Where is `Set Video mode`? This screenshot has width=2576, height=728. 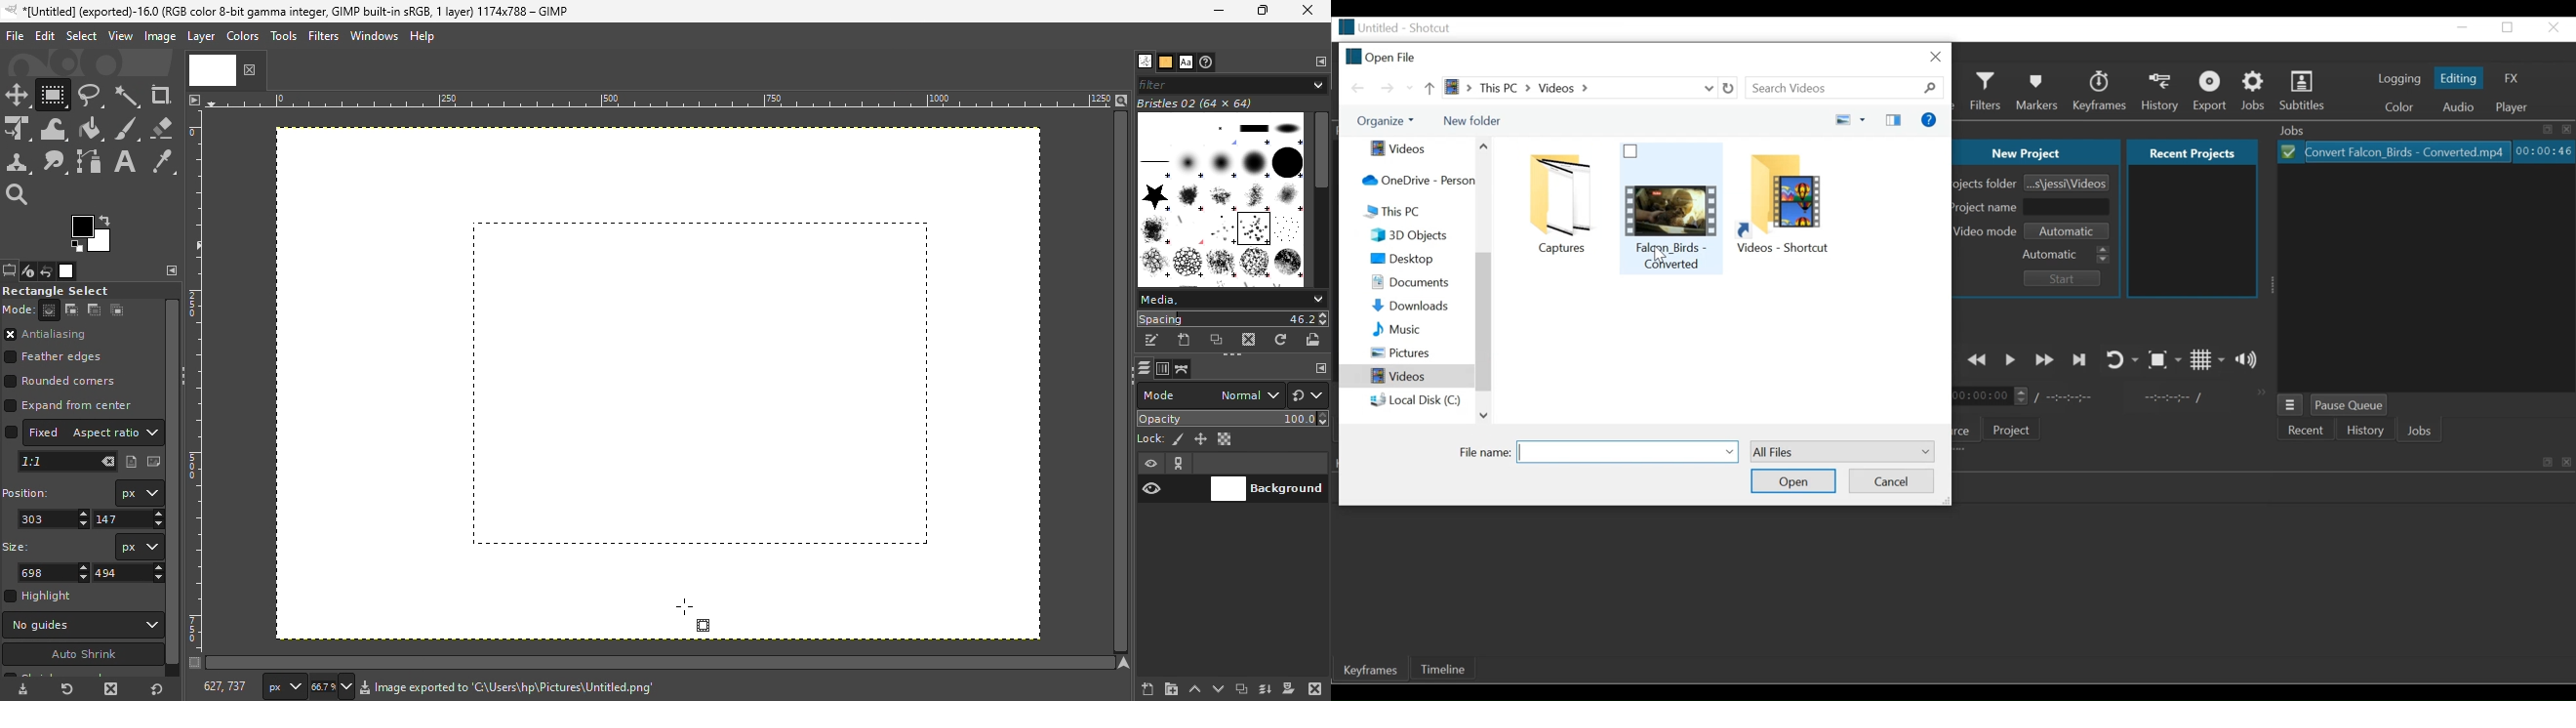 Set Video mode is located at coordinates (2071, 231).